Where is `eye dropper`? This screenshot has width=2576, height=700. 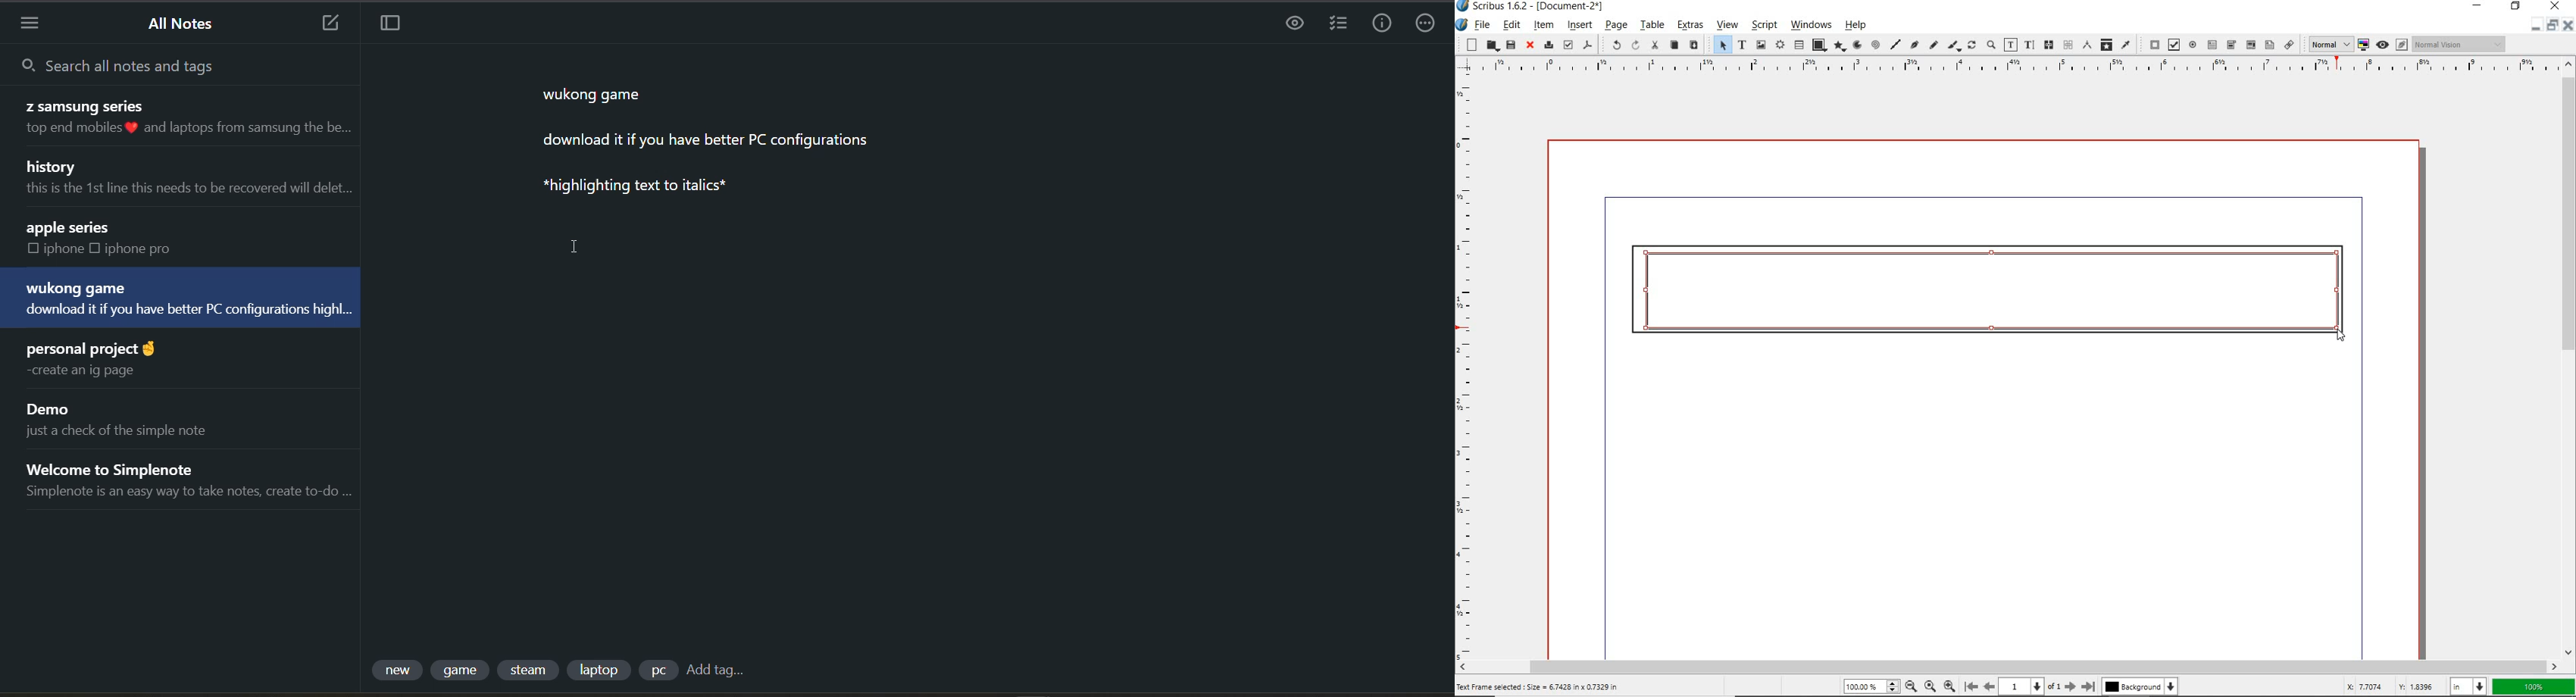
eye dropper is located at coordinates (2126, 45).